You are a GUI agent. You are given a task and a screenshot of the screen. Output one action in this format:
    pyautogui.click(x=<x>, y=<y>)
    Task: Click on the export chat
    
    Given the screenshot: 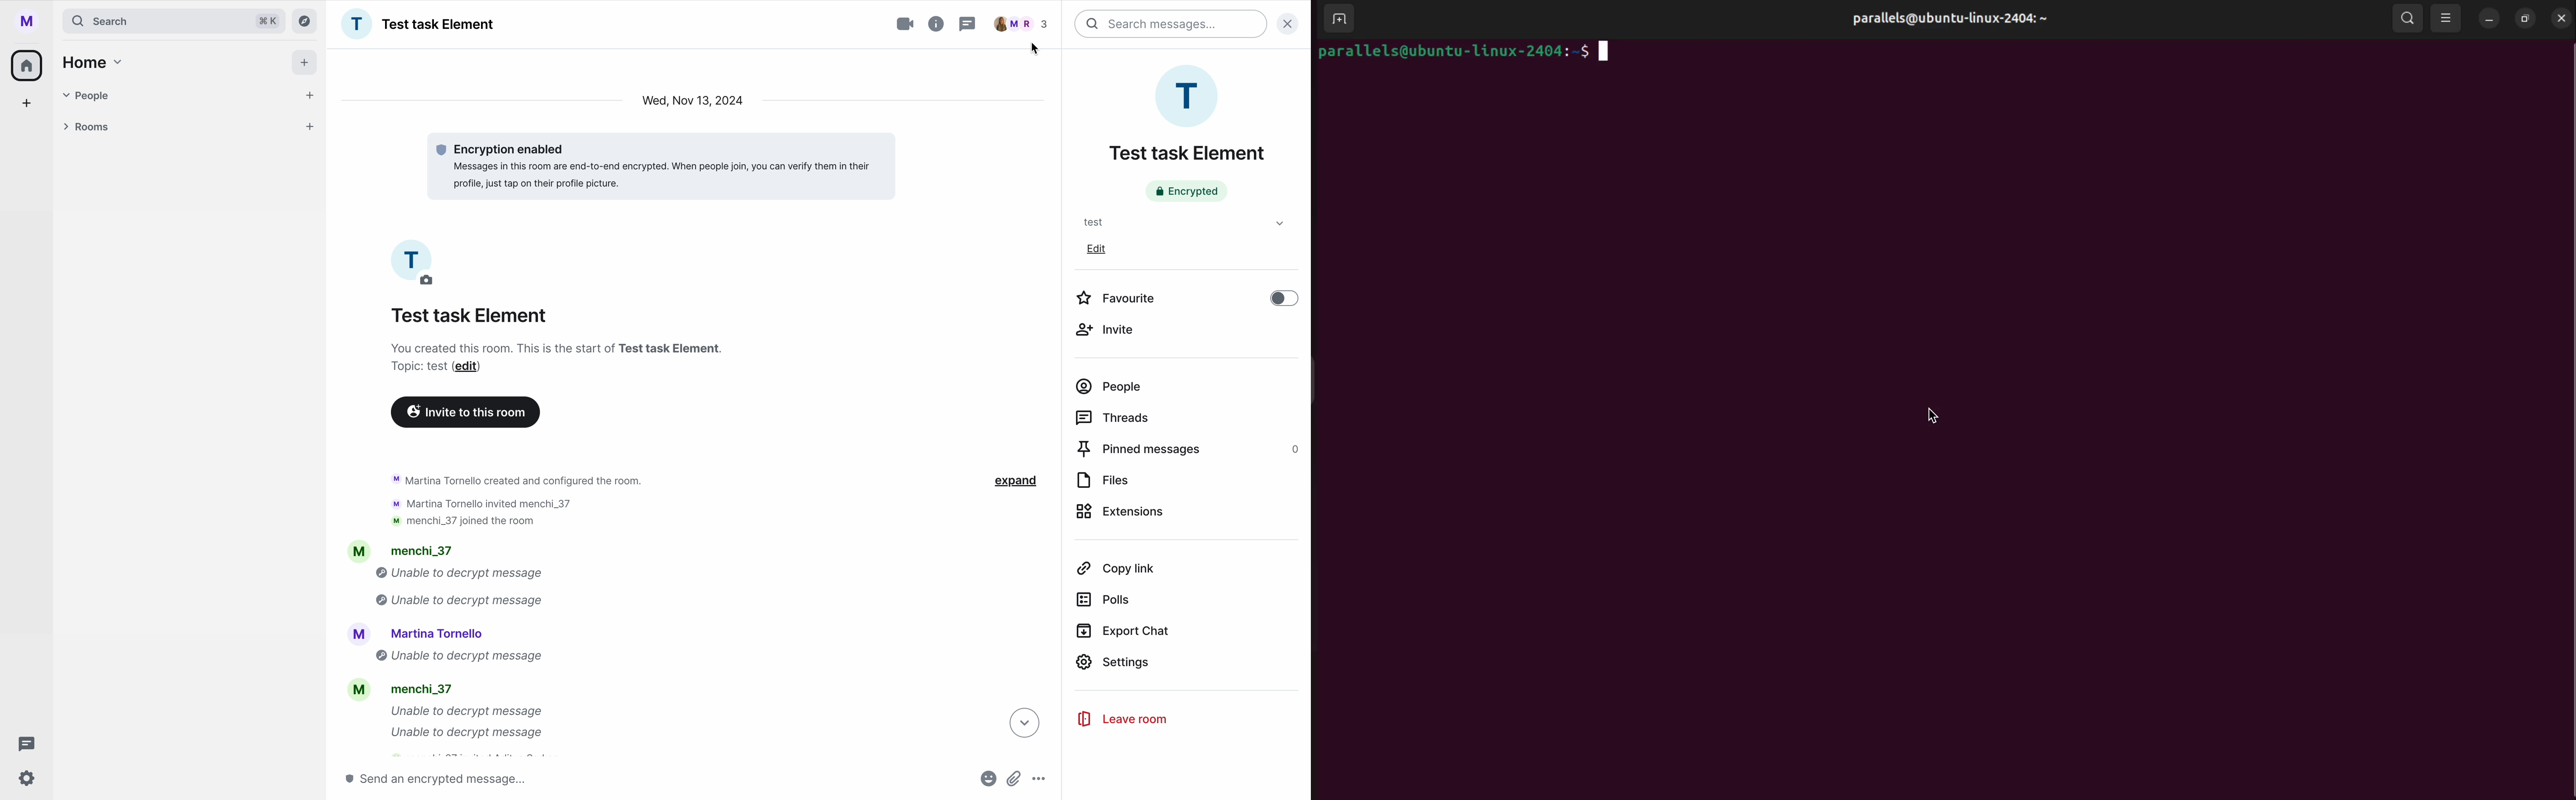 What is the action you would take?
    pyautogui.click(x=1124, y=631)
    